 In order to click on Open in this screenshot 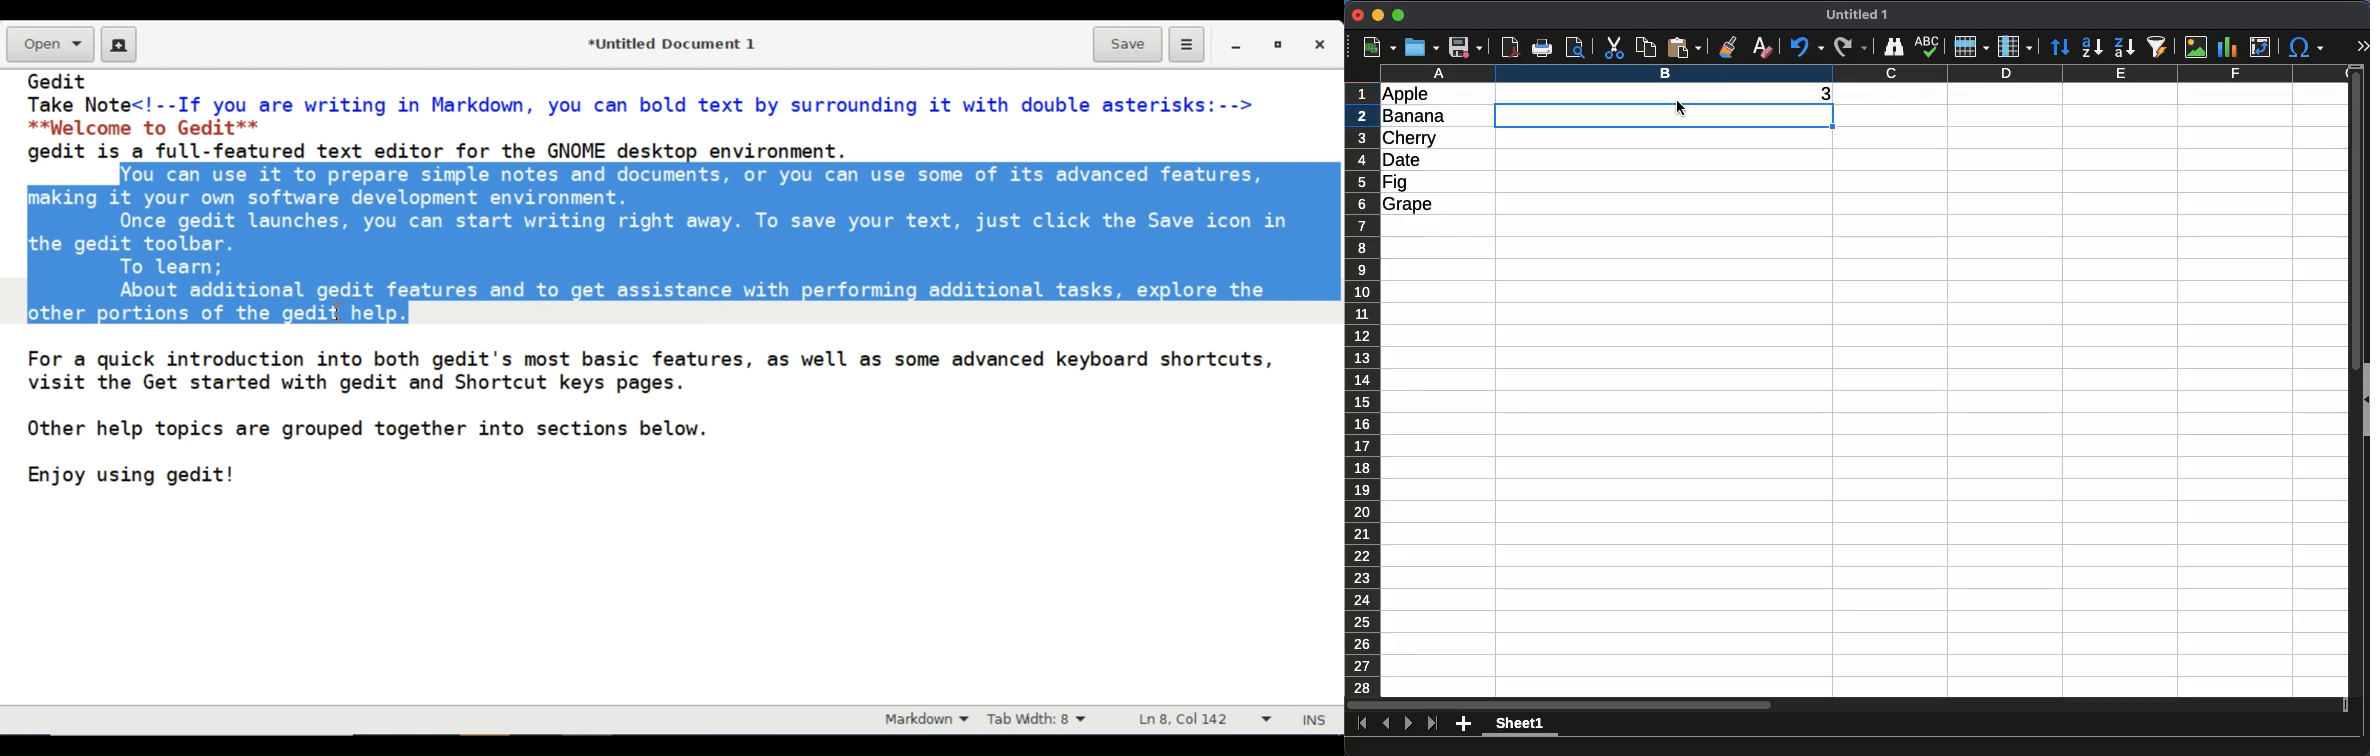, I will do `click(48, 46)`.